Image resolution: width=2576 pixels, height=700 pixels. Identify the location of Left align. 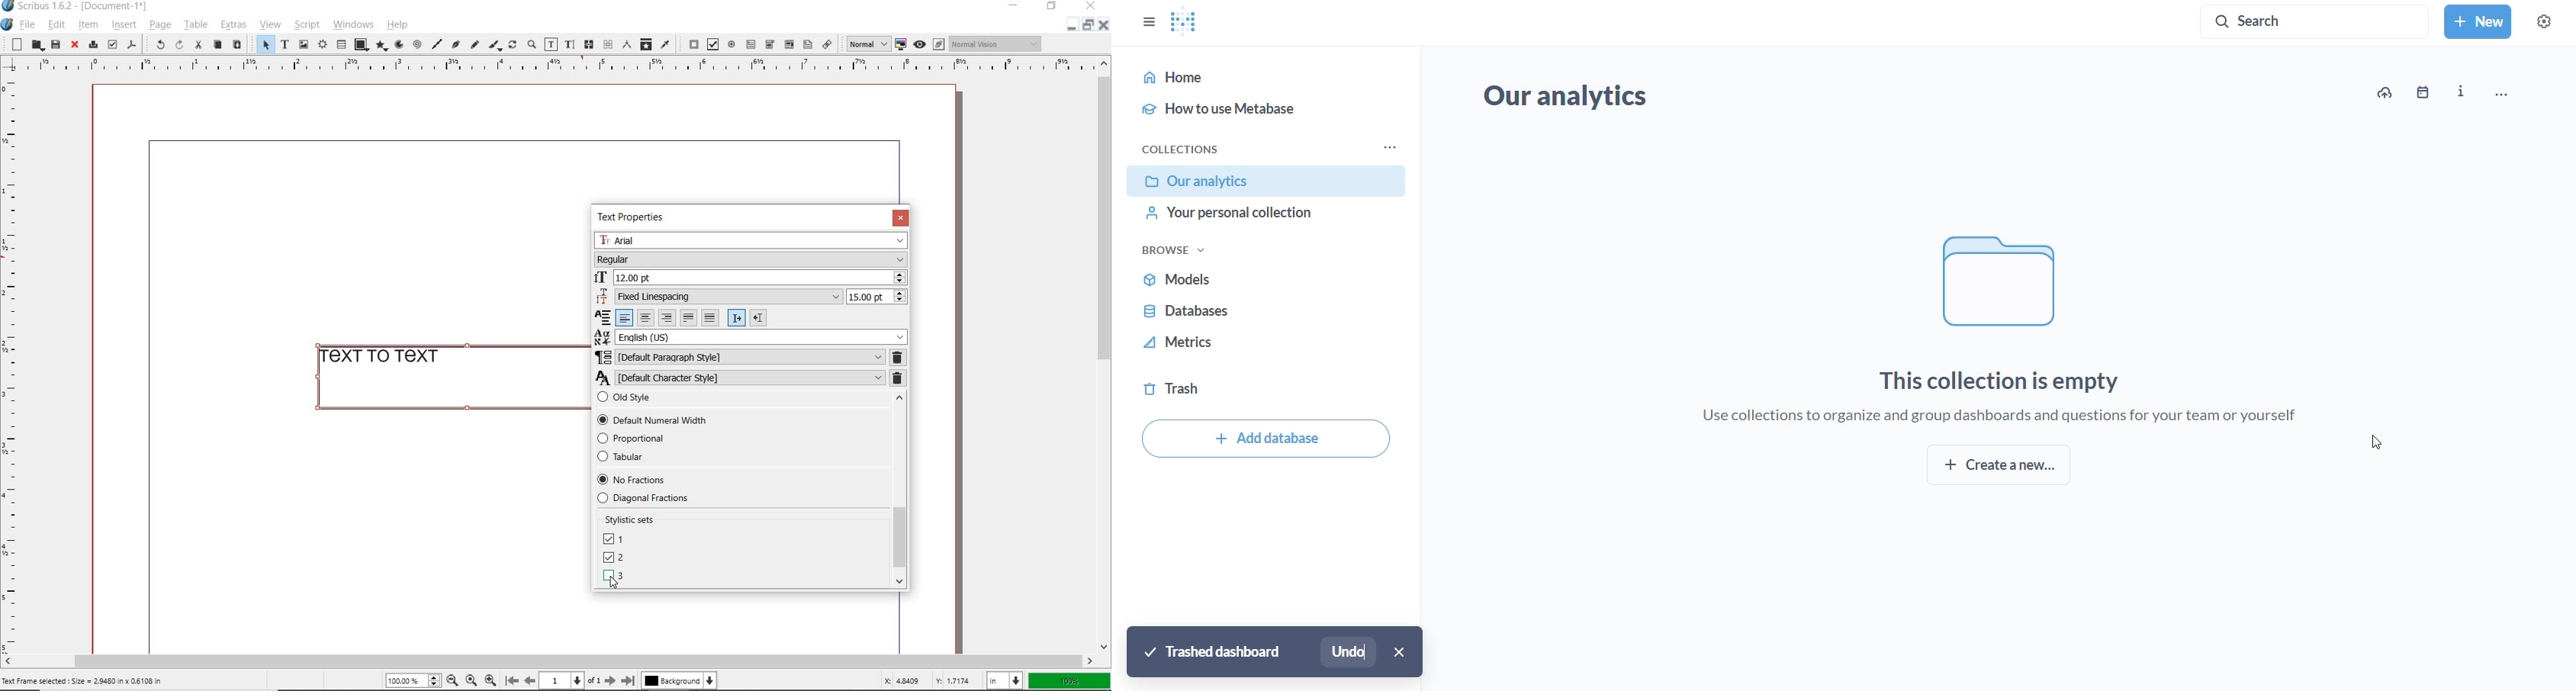
(626, 318).